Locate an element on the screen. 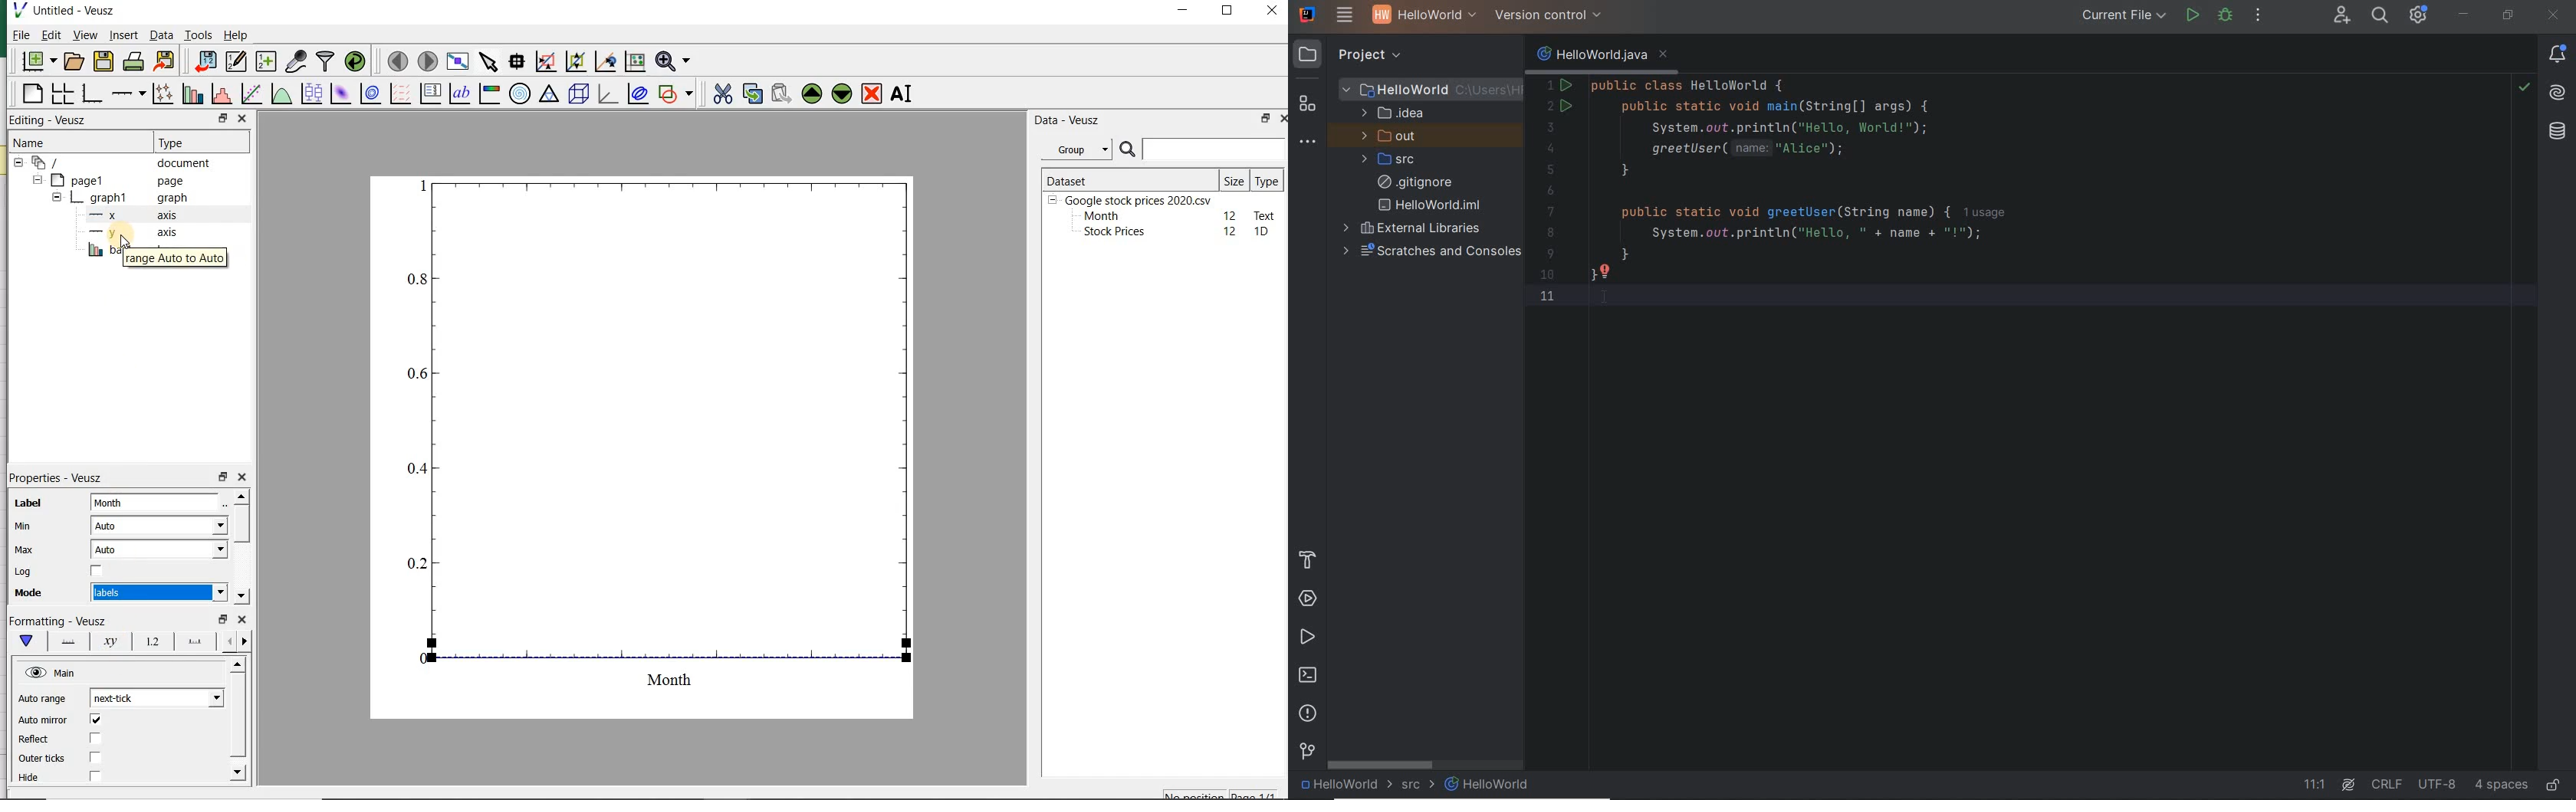  Help is located at coordinates (238, 37).